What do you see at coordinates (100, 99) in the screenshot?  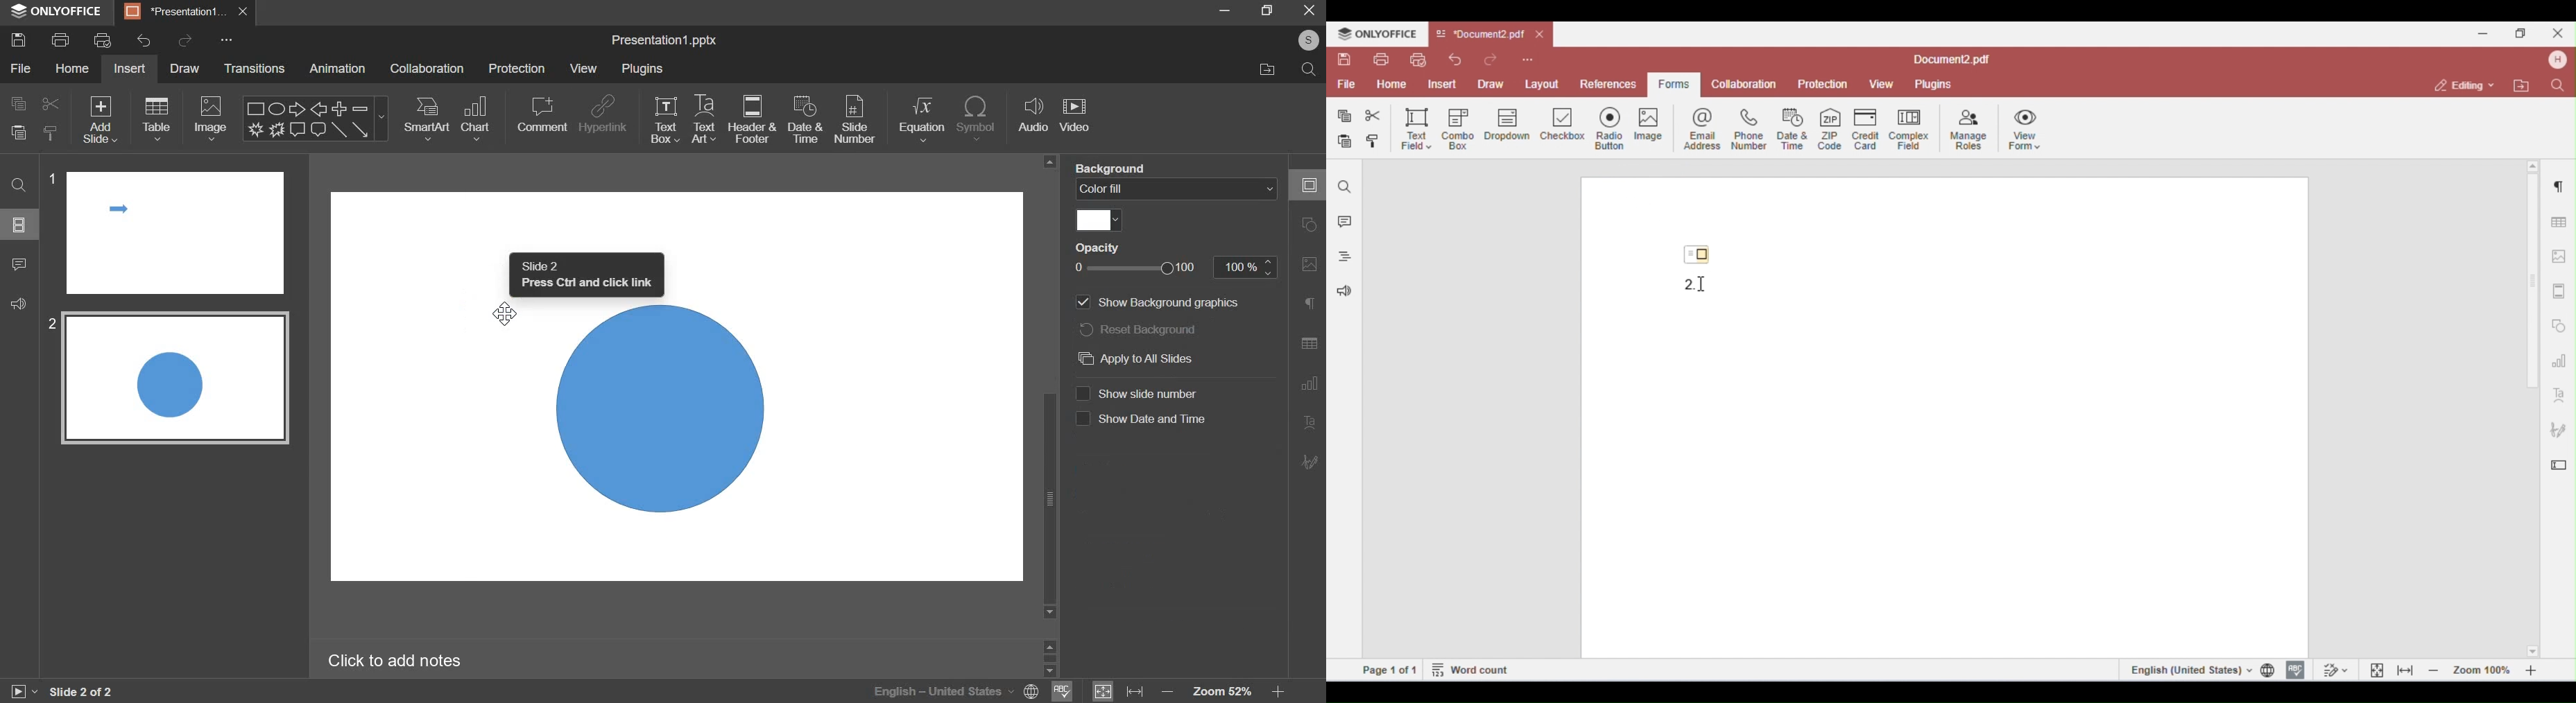 I see `` at bounding box center [100, 99].